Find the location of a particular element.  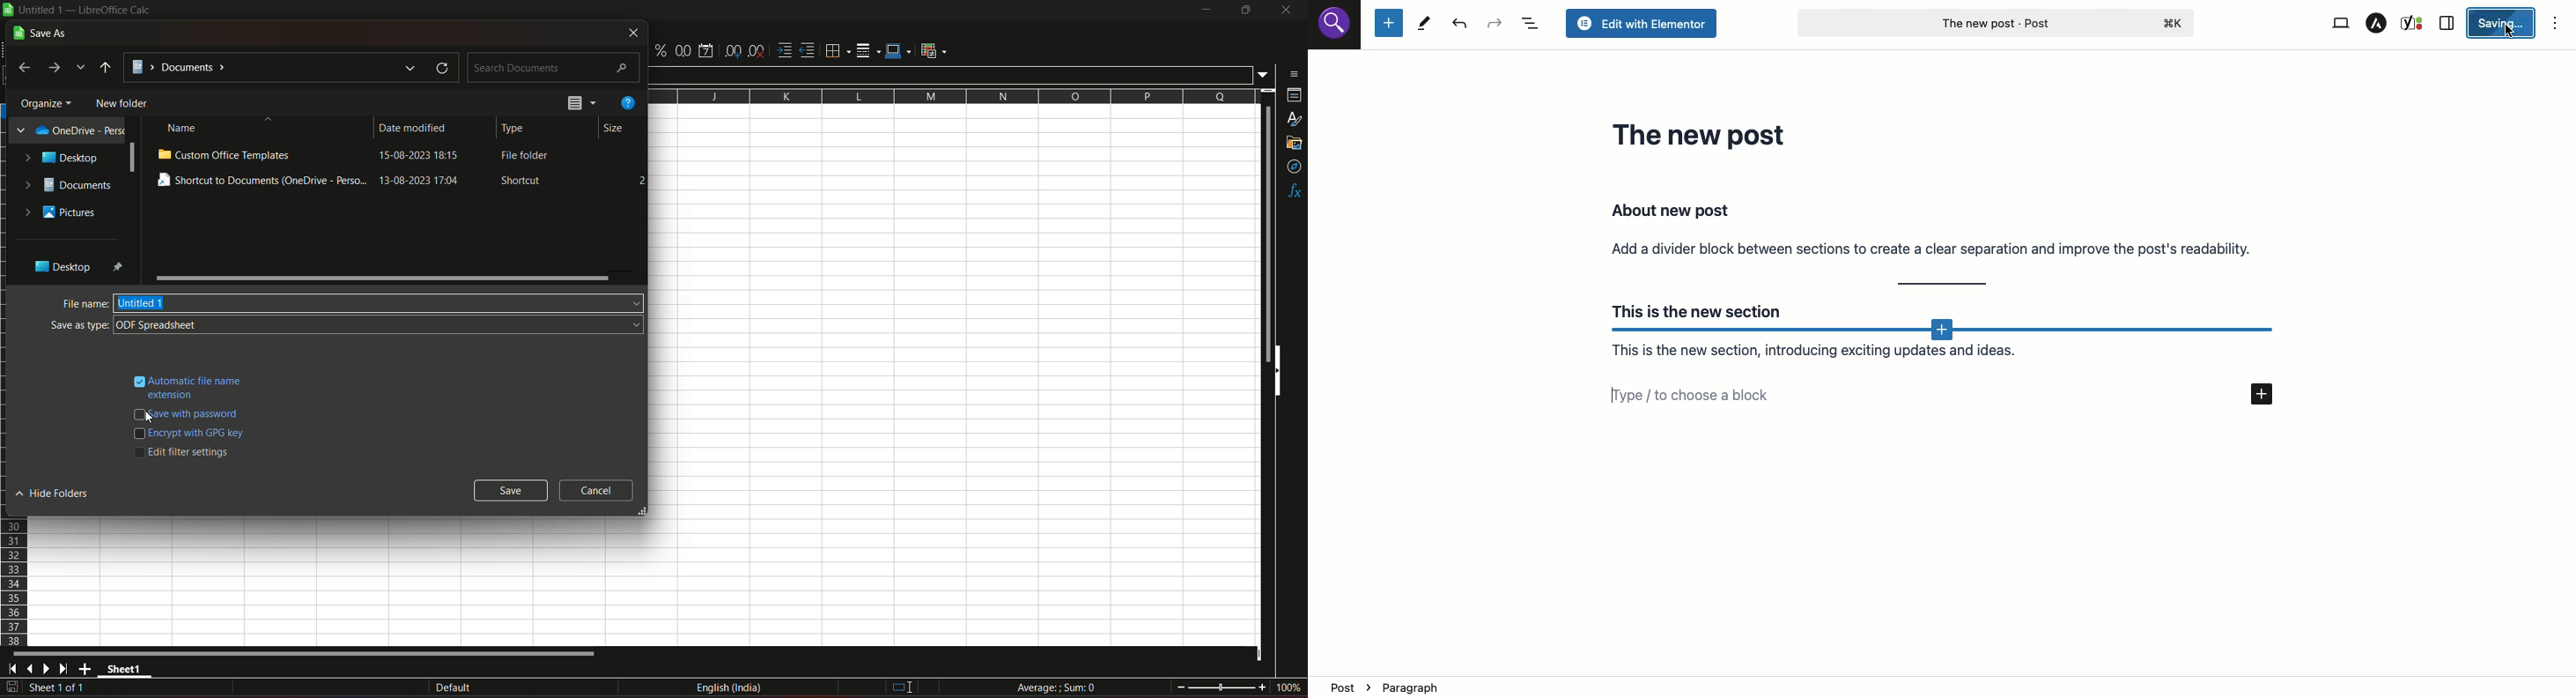

rows is located at coordinates (16, 583).